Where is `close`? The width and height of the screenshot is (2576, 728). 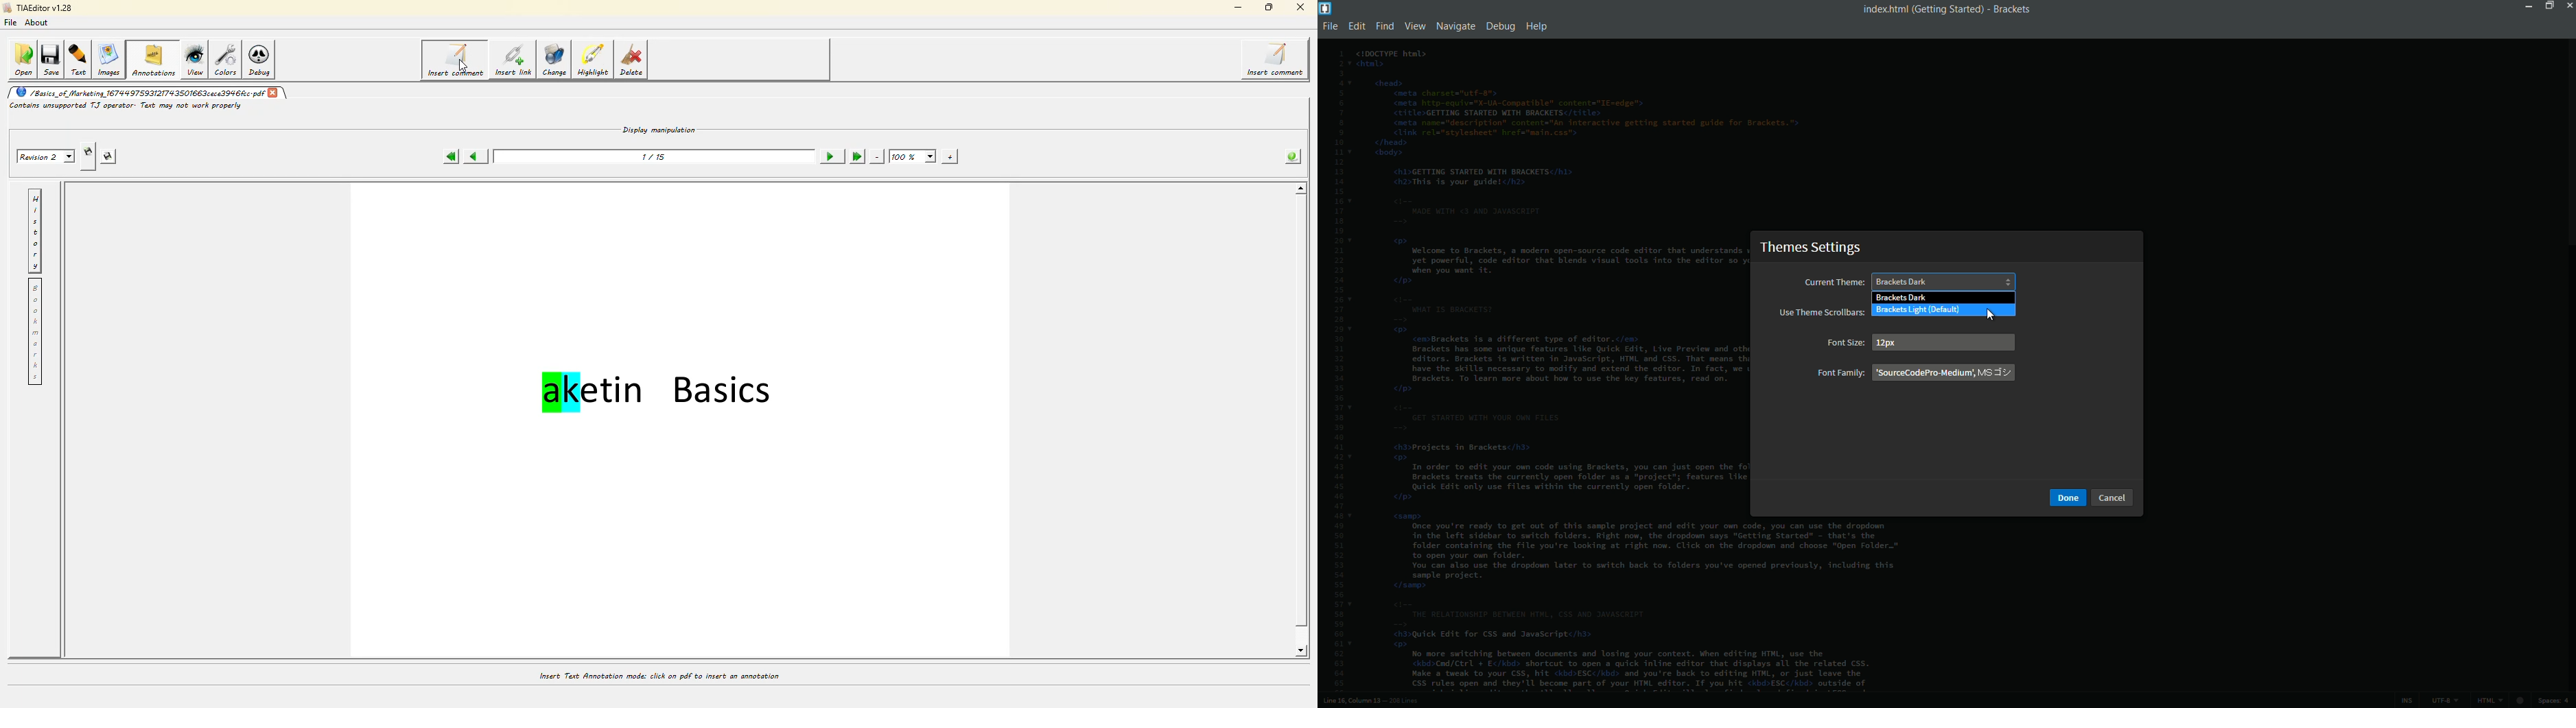 close is located at coordinates (1299, 8).